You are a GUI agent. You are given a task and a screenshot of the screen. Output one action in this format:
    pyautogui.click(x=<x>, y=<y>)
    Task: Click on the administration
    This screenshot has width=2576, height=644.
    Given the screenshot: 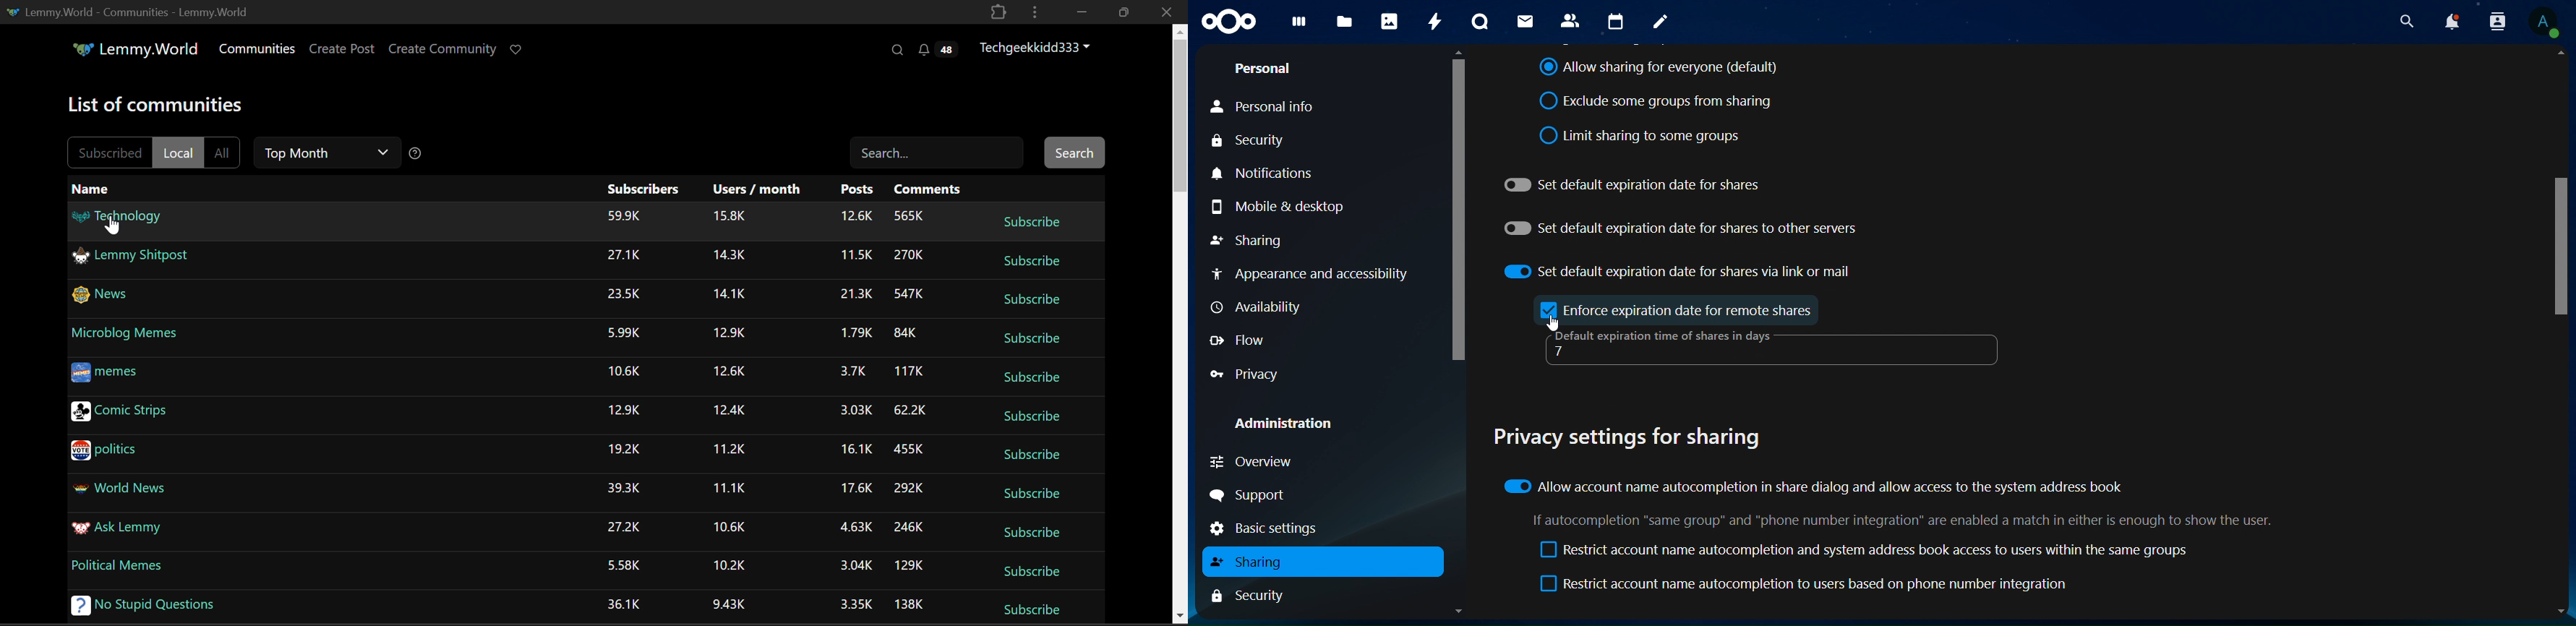 What is the action you would take?
    pyautogui.click(x=1282, y=420)
    